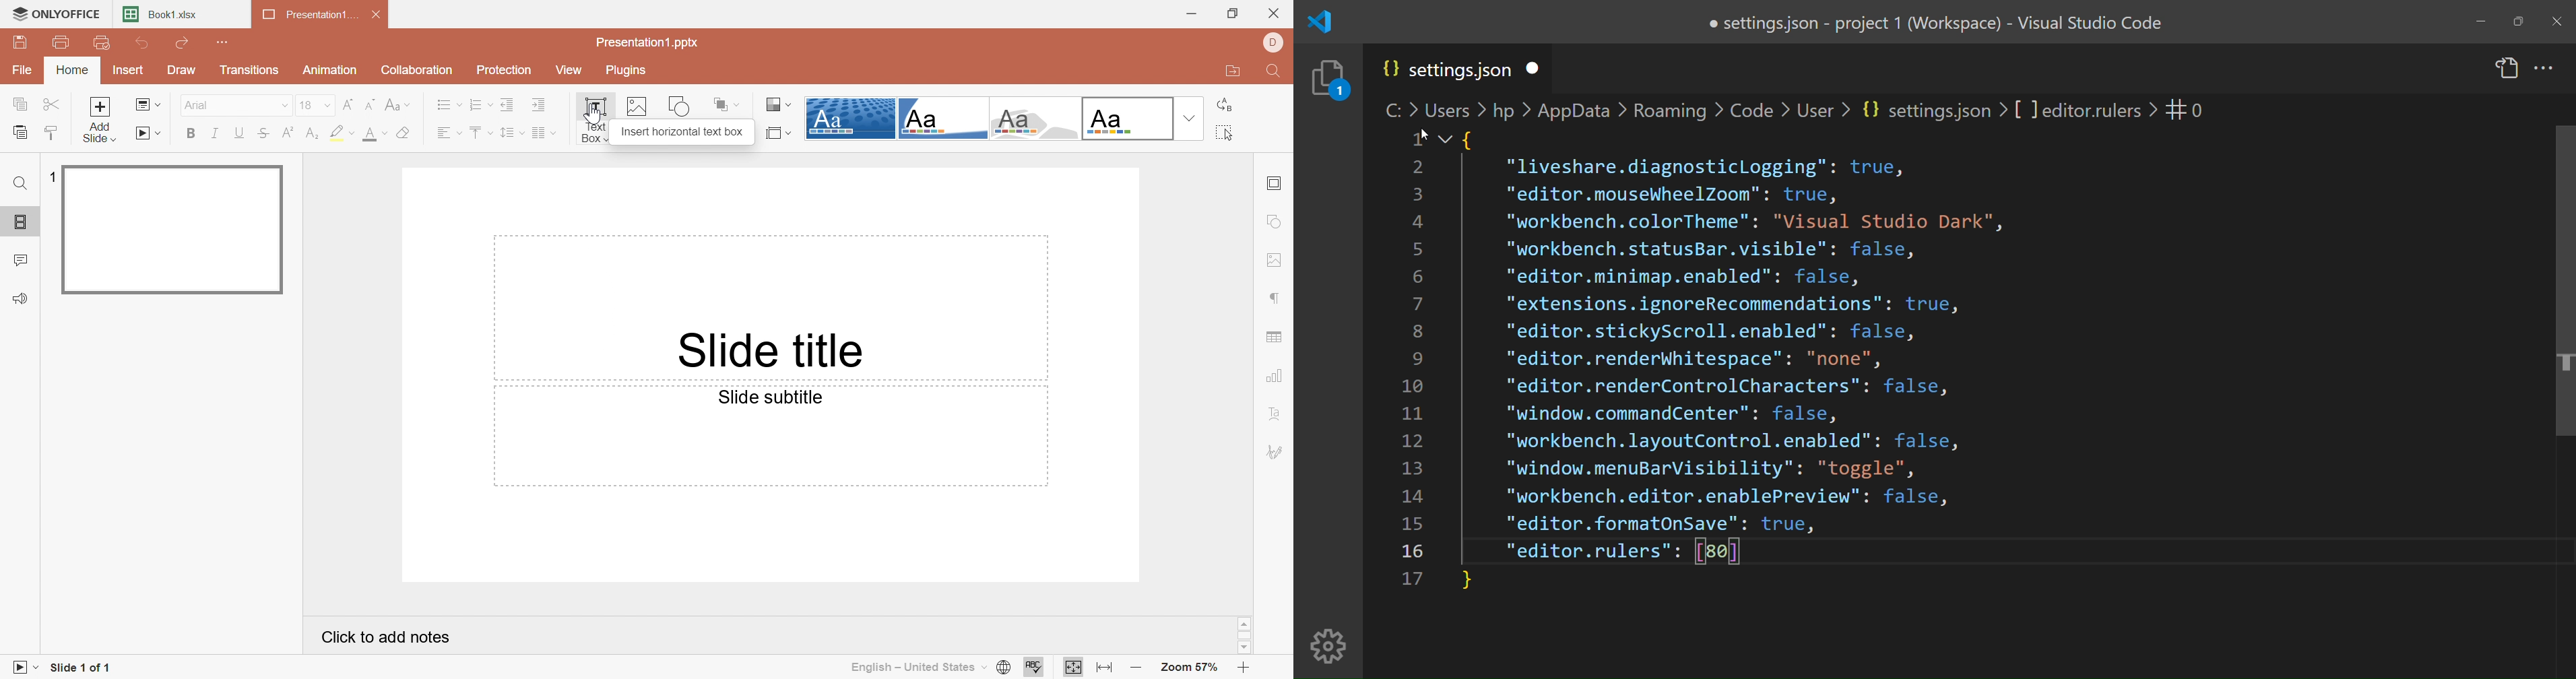 Image resolution: width=2576 pixels, height=700 pixels. Describe the element at coordinates (480, 129) in the screenshot. I see `Vertical align` at that location.